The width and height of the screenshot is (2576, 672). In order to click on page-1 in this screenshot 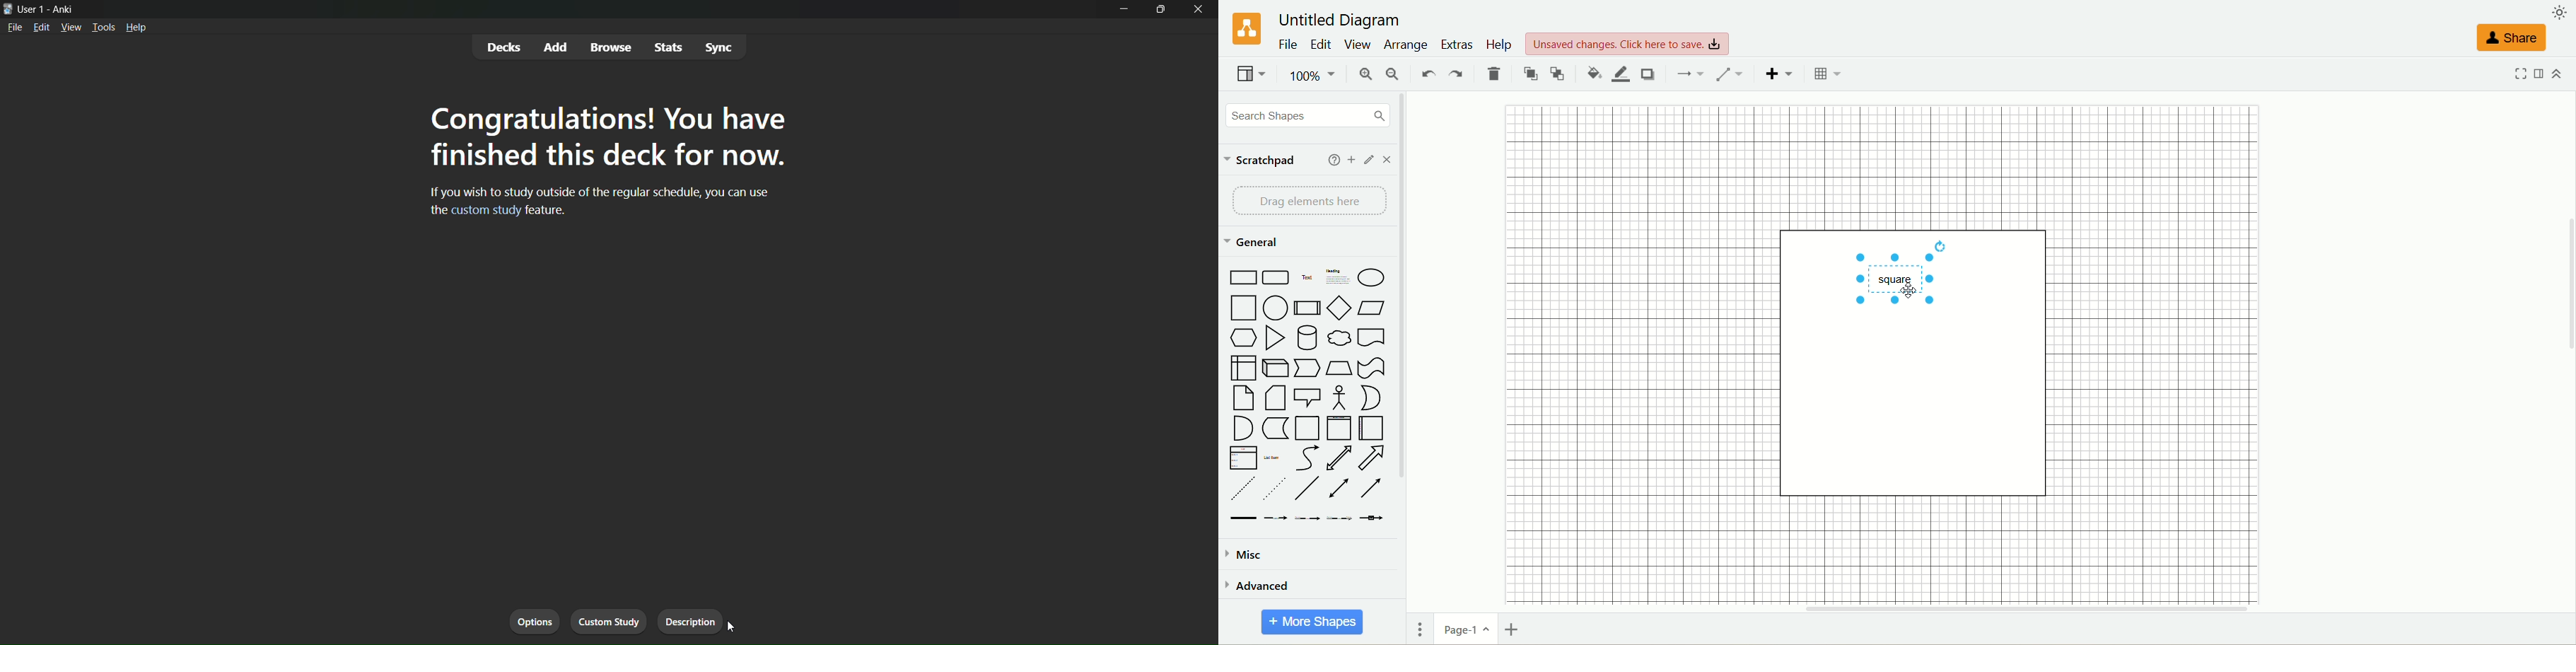, I will do `click(1464, 629)`.